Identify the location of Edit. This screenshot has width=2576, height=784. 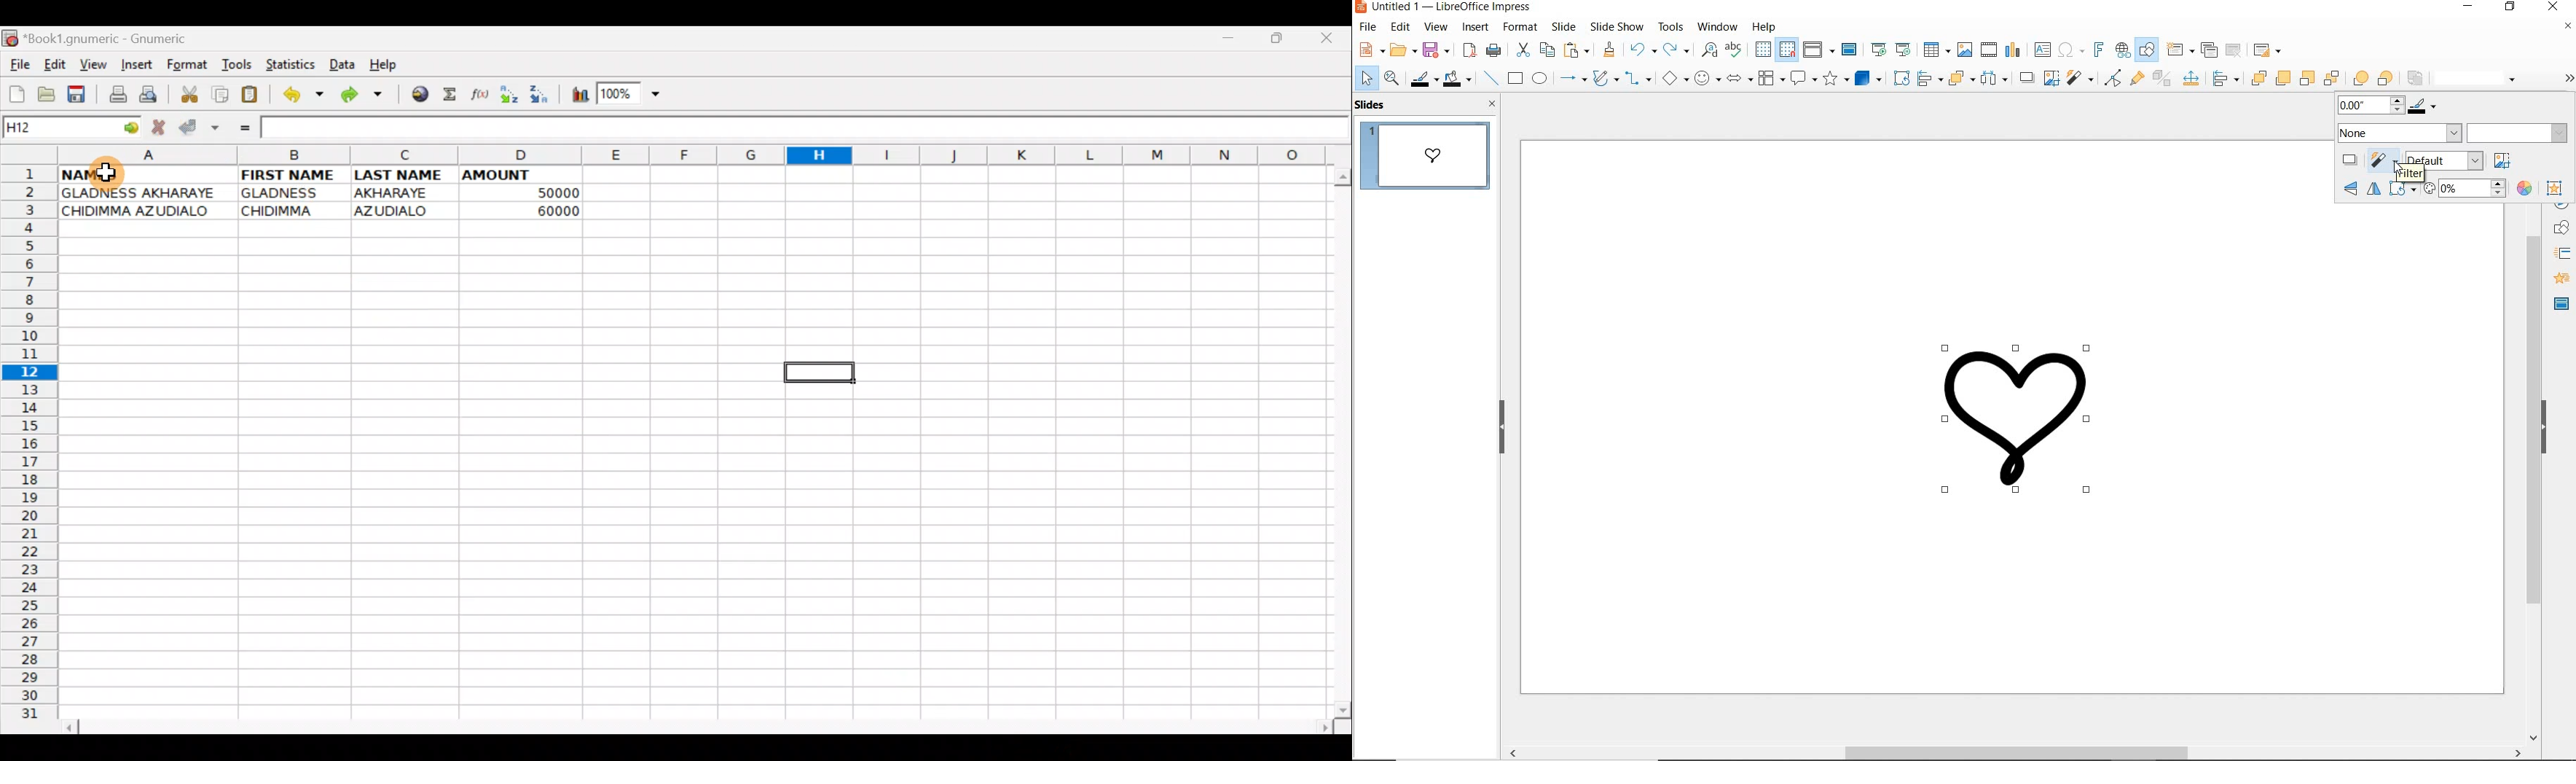
(56, 66).